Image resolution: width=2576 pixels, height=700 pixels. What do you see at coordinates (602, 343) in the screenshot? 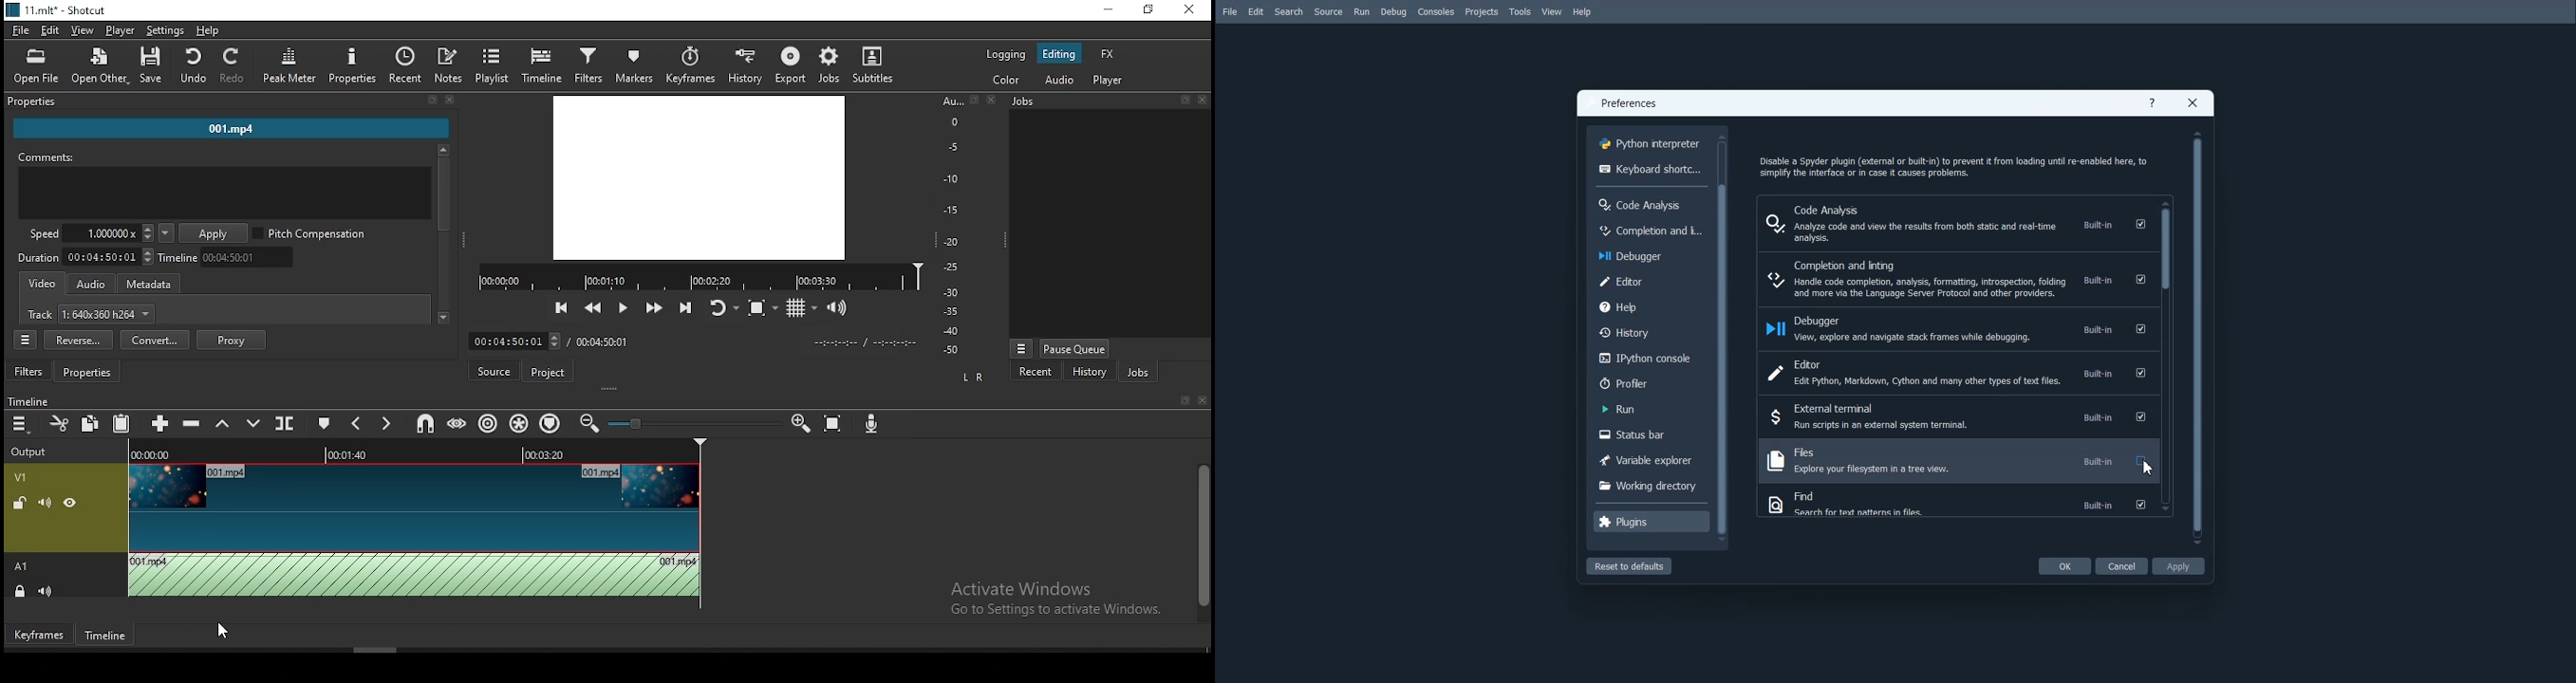
I see `max time` at bounding box center [602, 343].